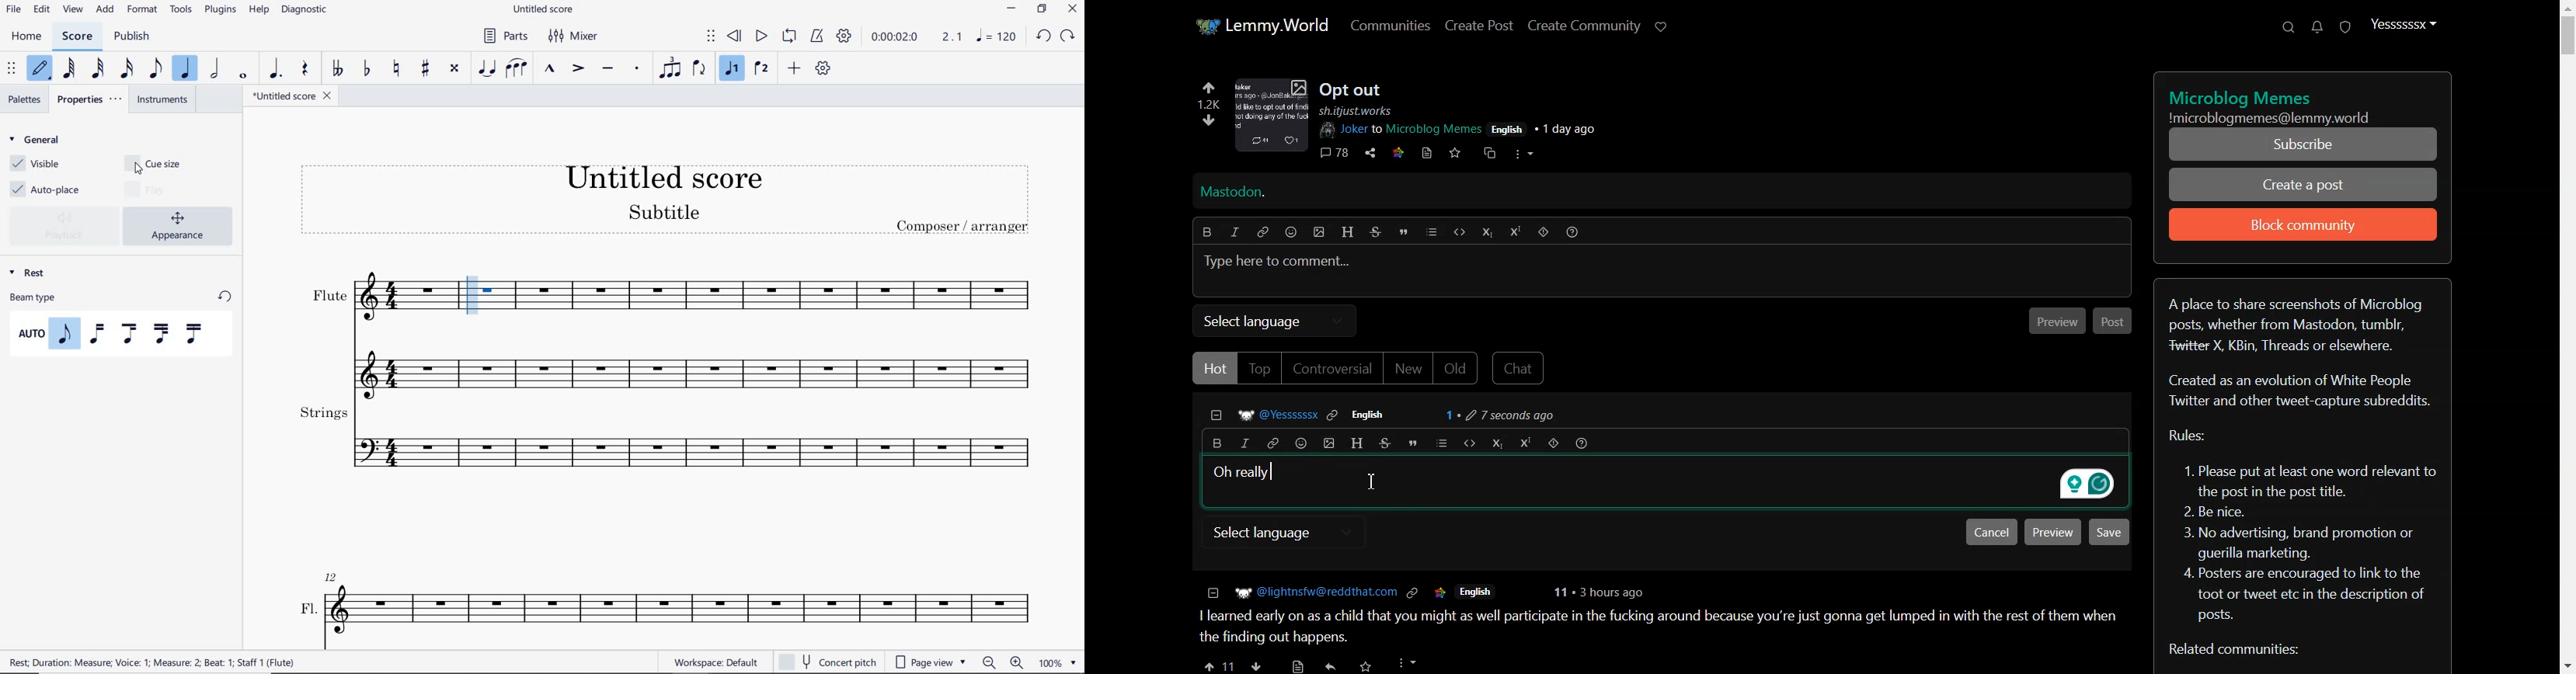 This screenshot has height=700, width=2576. What do you see at coordinates (1471, 121) in the screenshot?
I see `post details` at bounding box center [1471, 121].